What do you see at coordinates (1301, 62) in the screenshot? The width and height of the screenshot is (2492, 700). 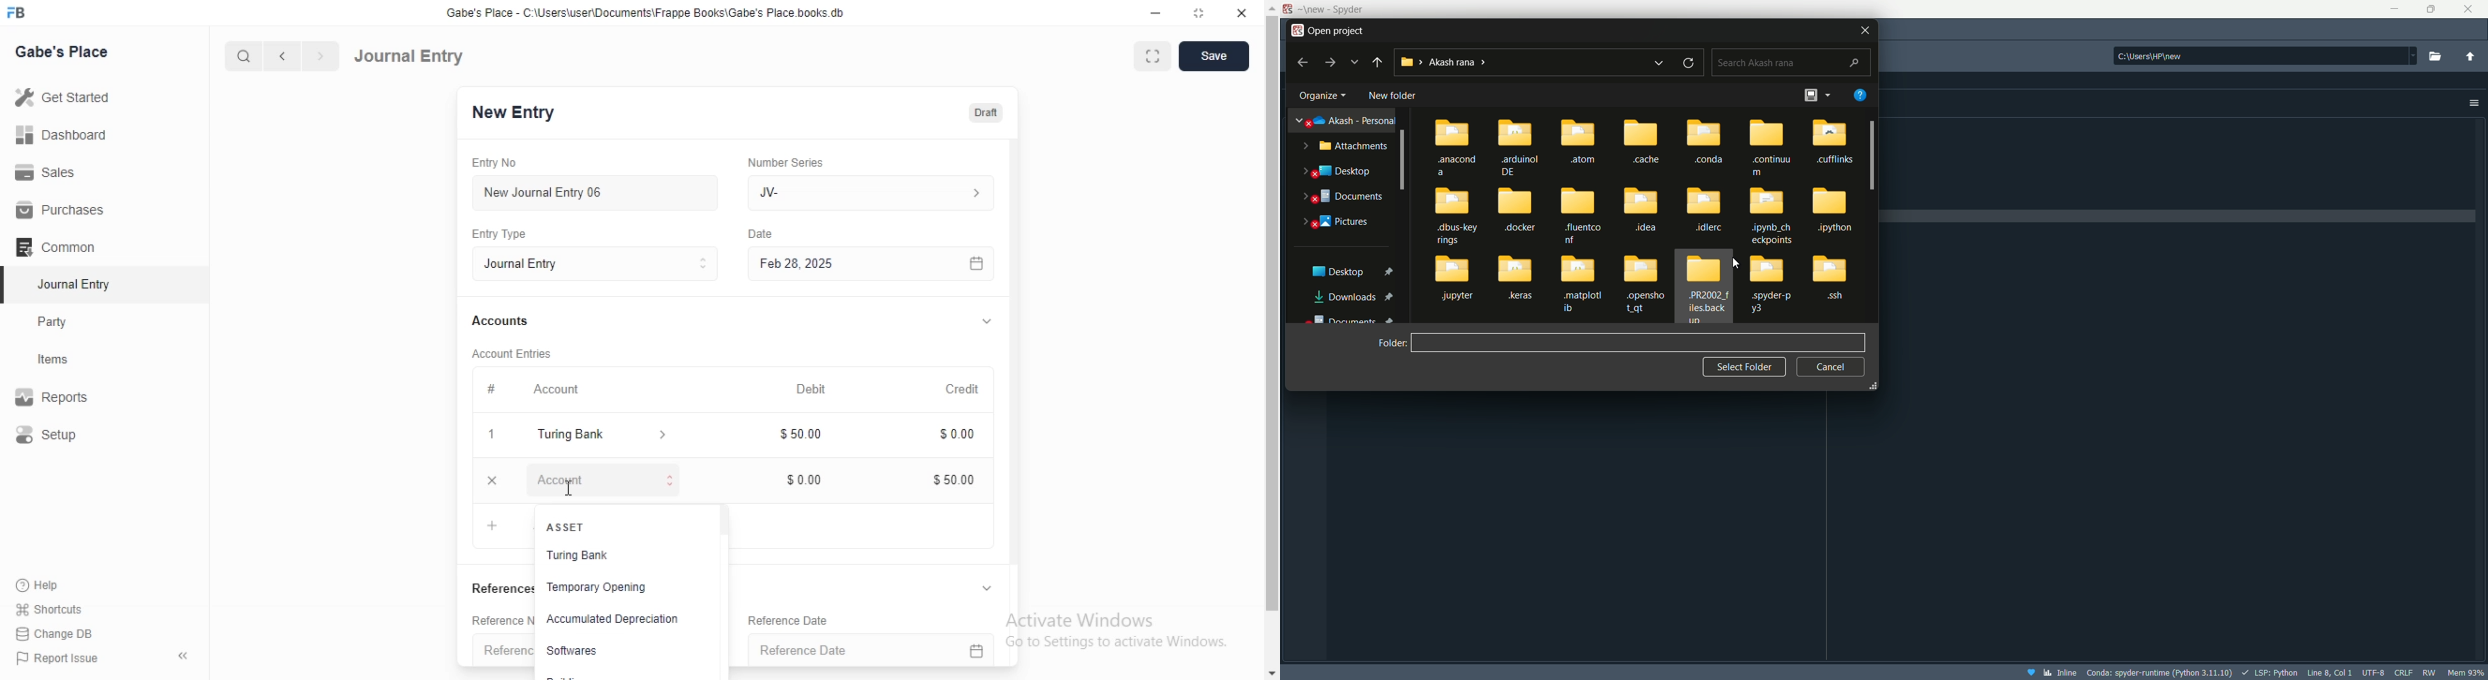 I see `backward` at bounding box center [1301, 62].